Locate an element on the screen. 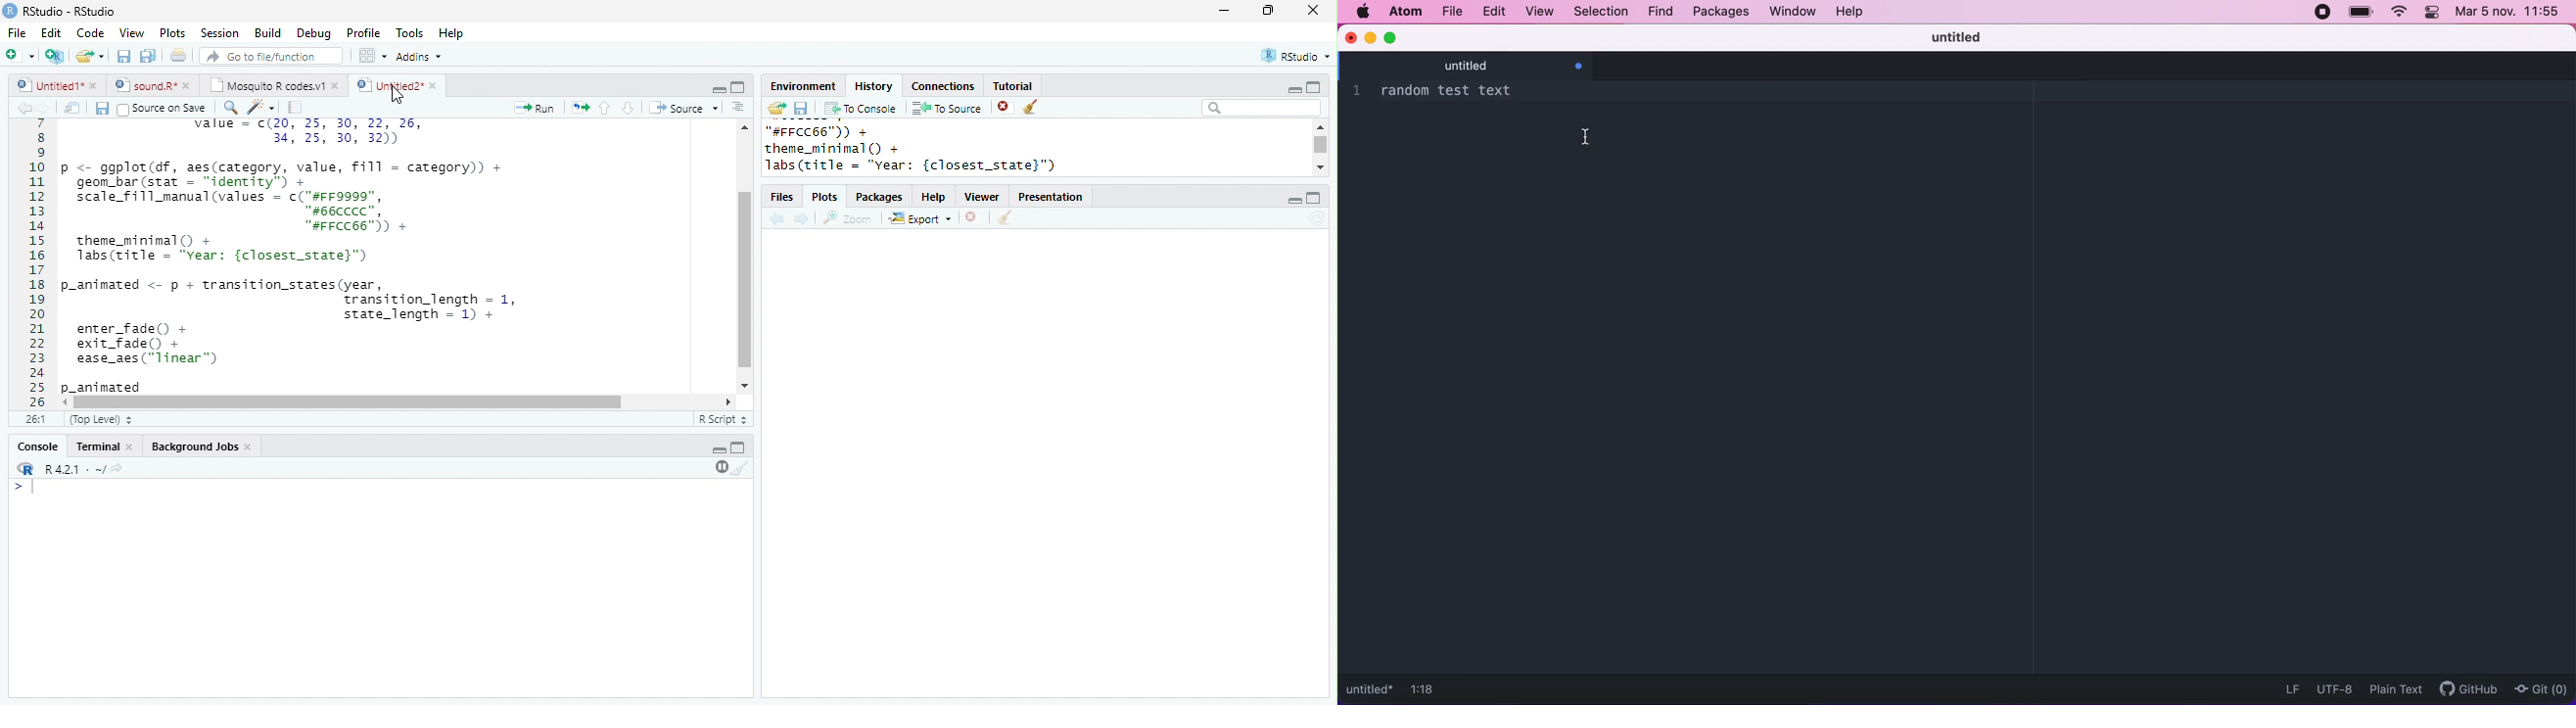  scroll bar is located at coordinates (349, 402).